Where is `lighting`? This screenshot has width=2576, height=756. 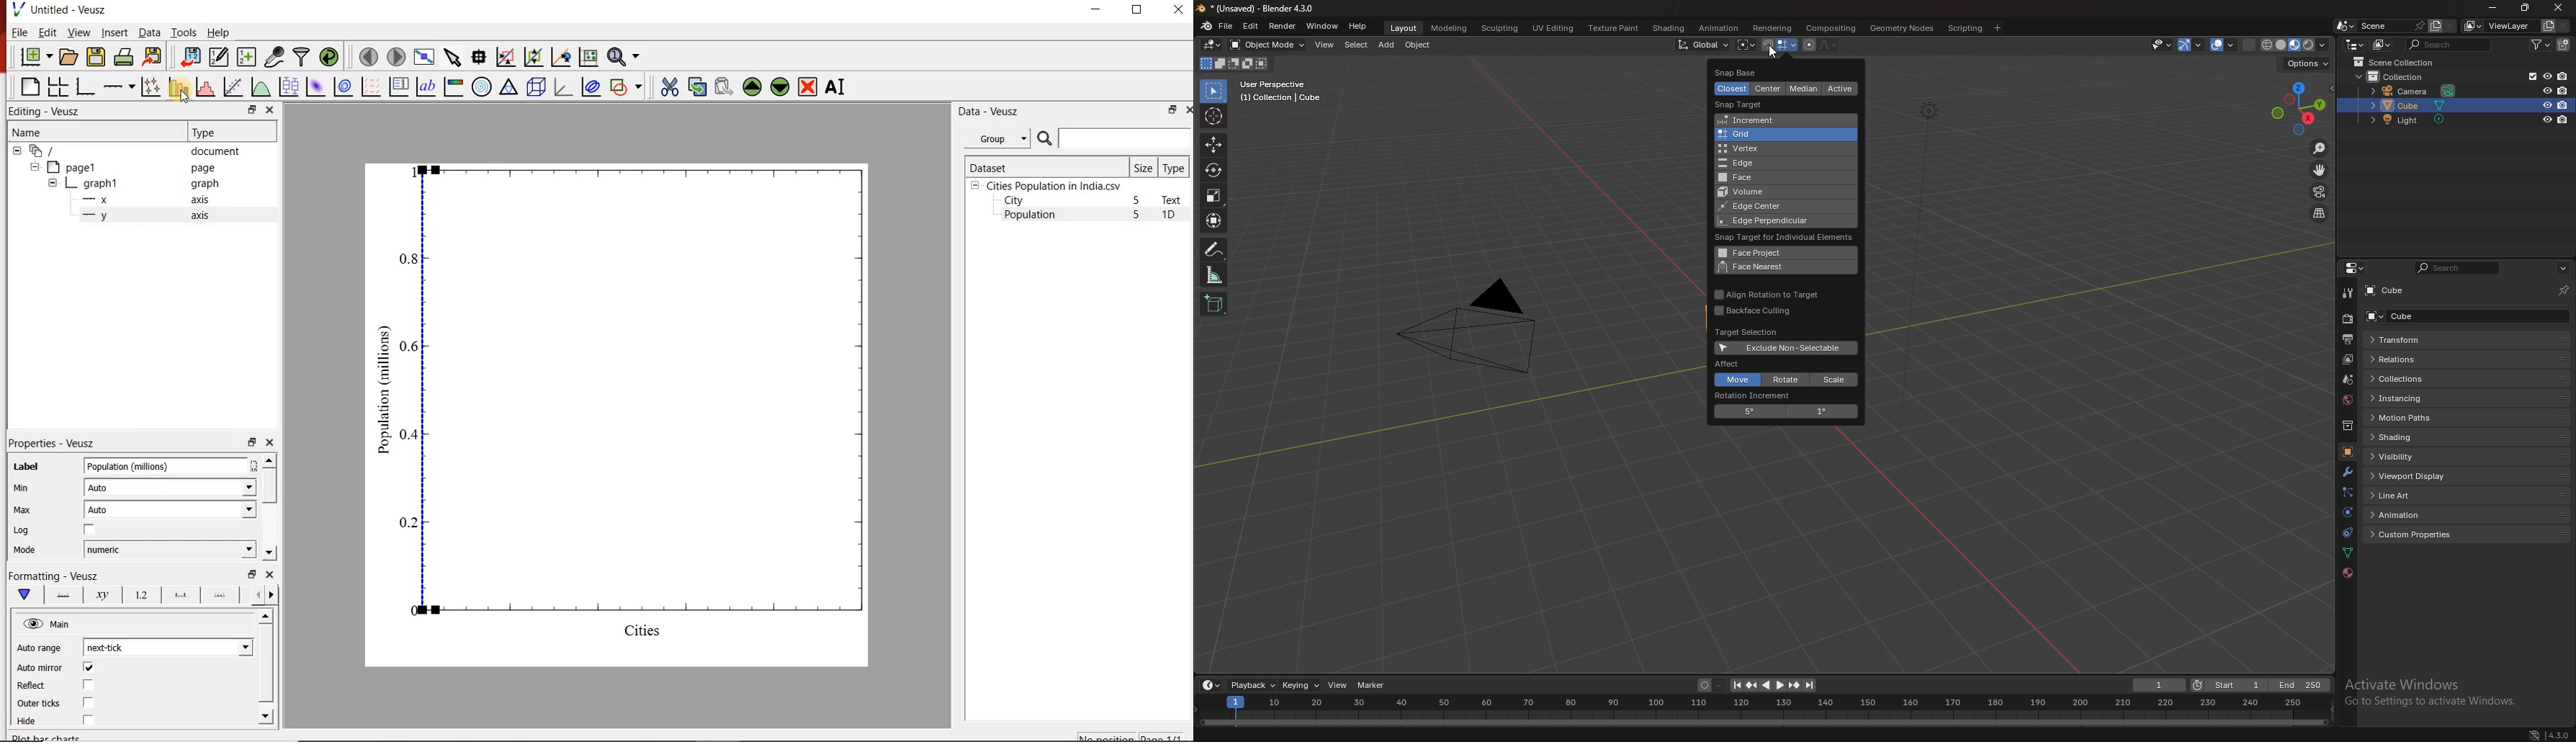 lighting is located at coordinates (1926, 110).